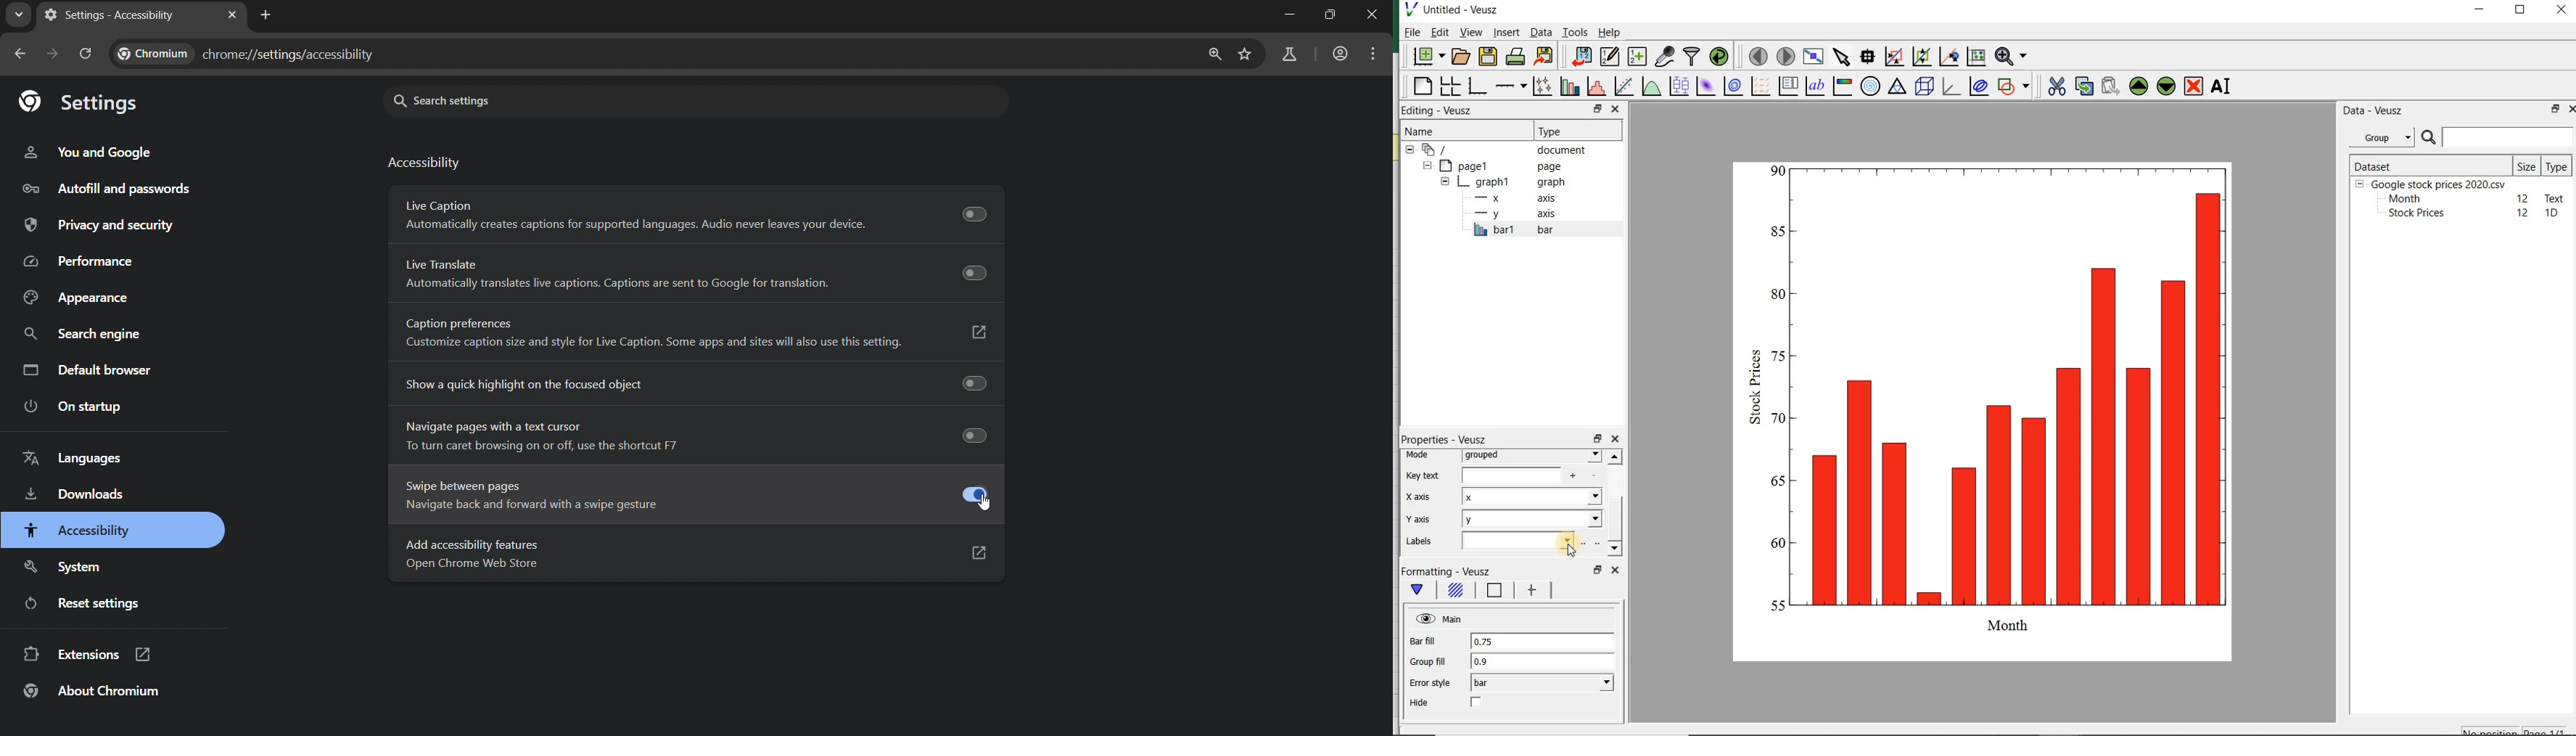 This screenshot has height=756, width=2576. Describe the element at coordinates (1477, 87) in the screenshot. I see `base graph` at that location.